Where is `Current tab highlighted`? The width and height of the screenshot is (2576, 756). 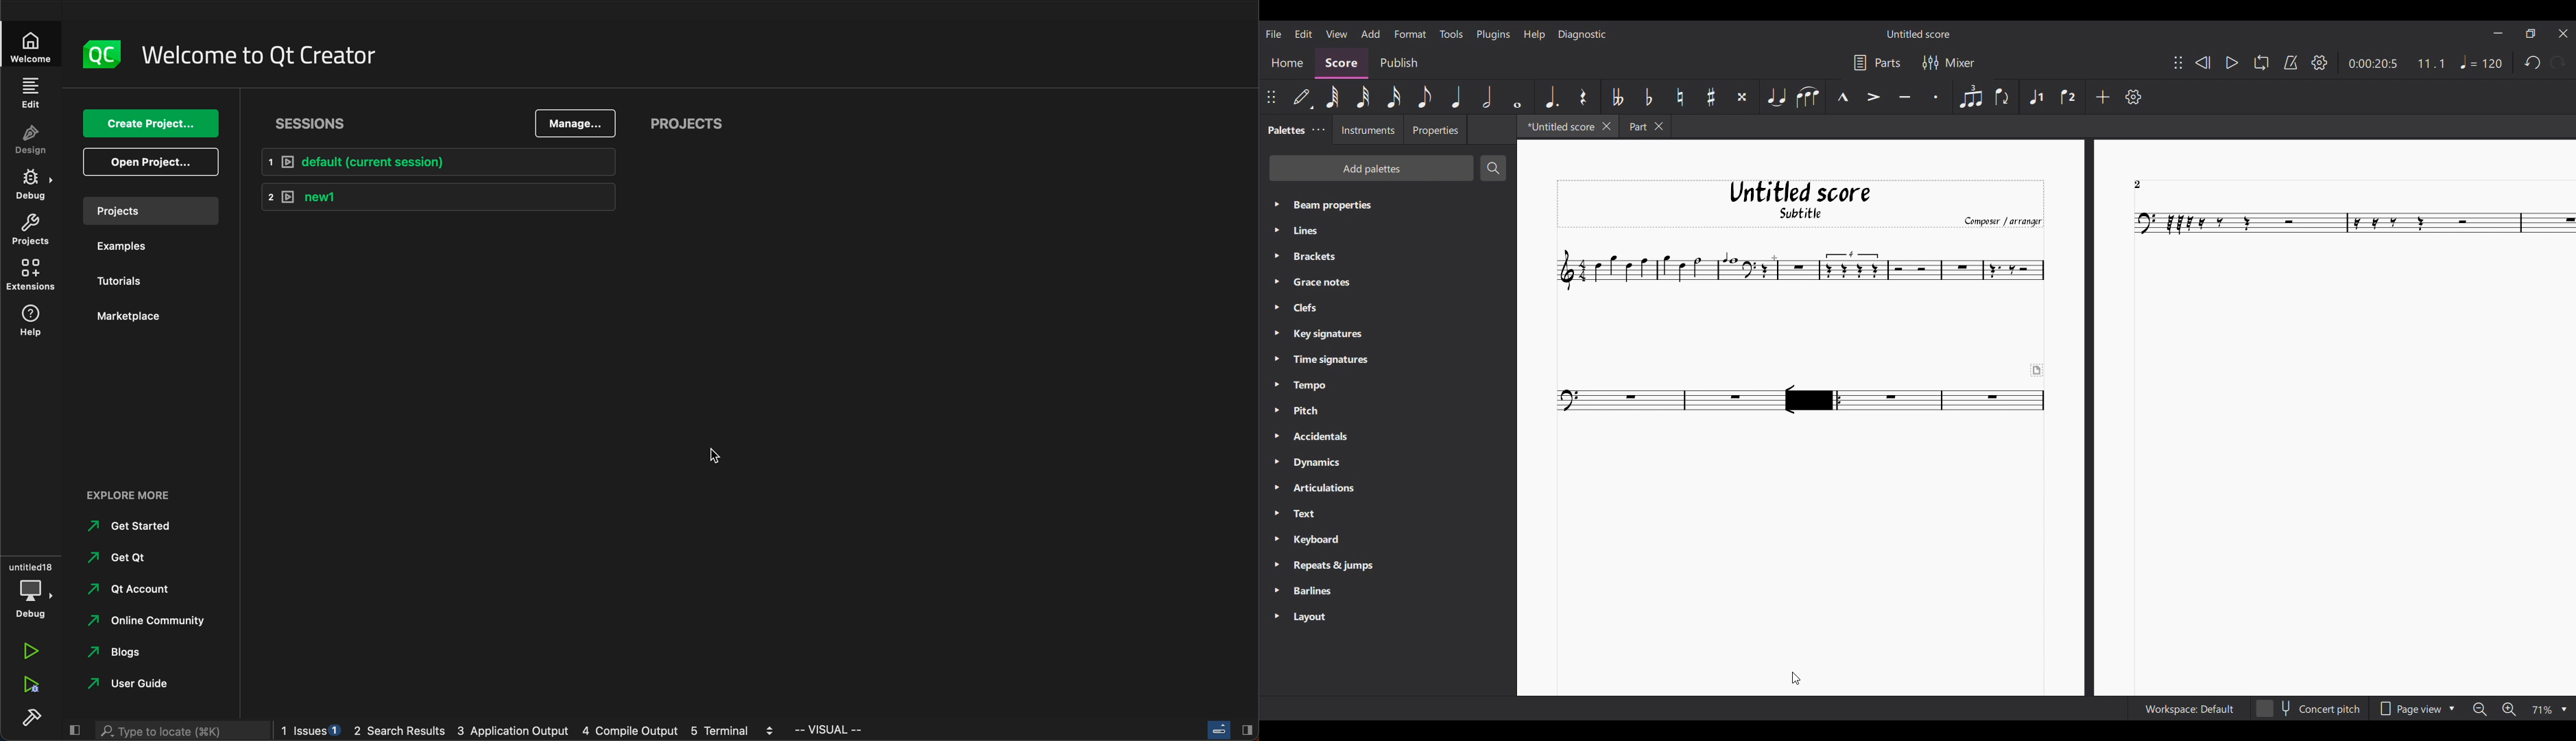 Current tab highlighted is located at coordinates (1558, 126).